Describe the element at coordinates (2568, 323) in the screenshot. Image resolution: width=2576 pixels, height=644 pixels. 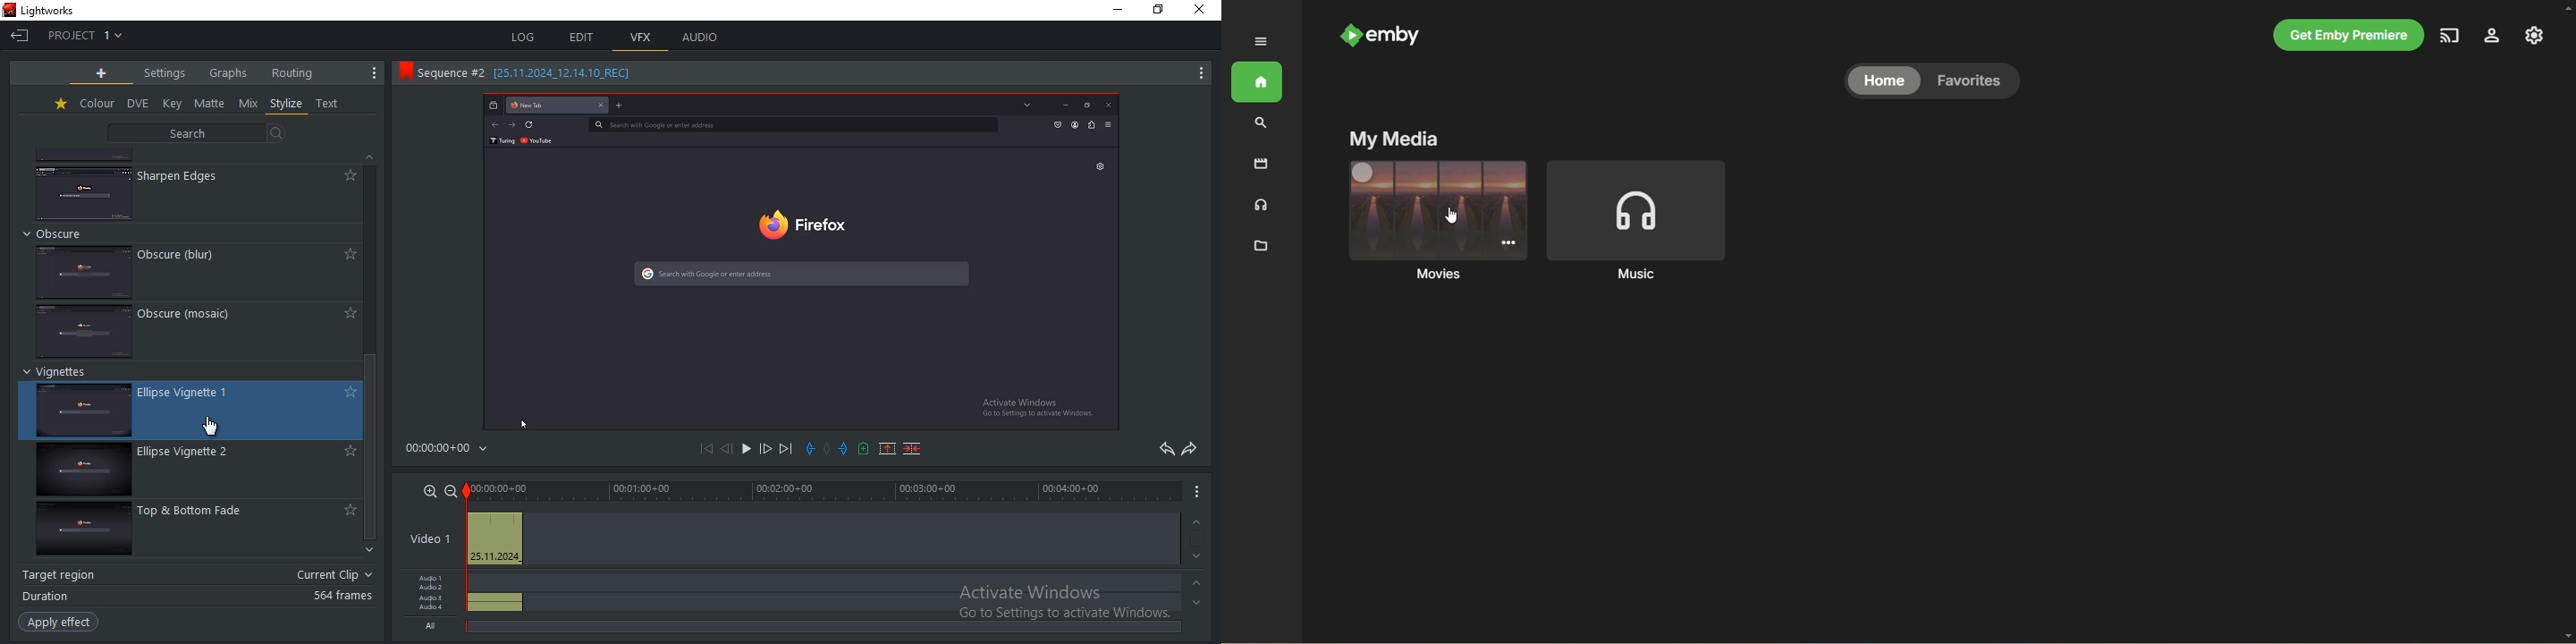
I see `vertical scroll bar` at that location.